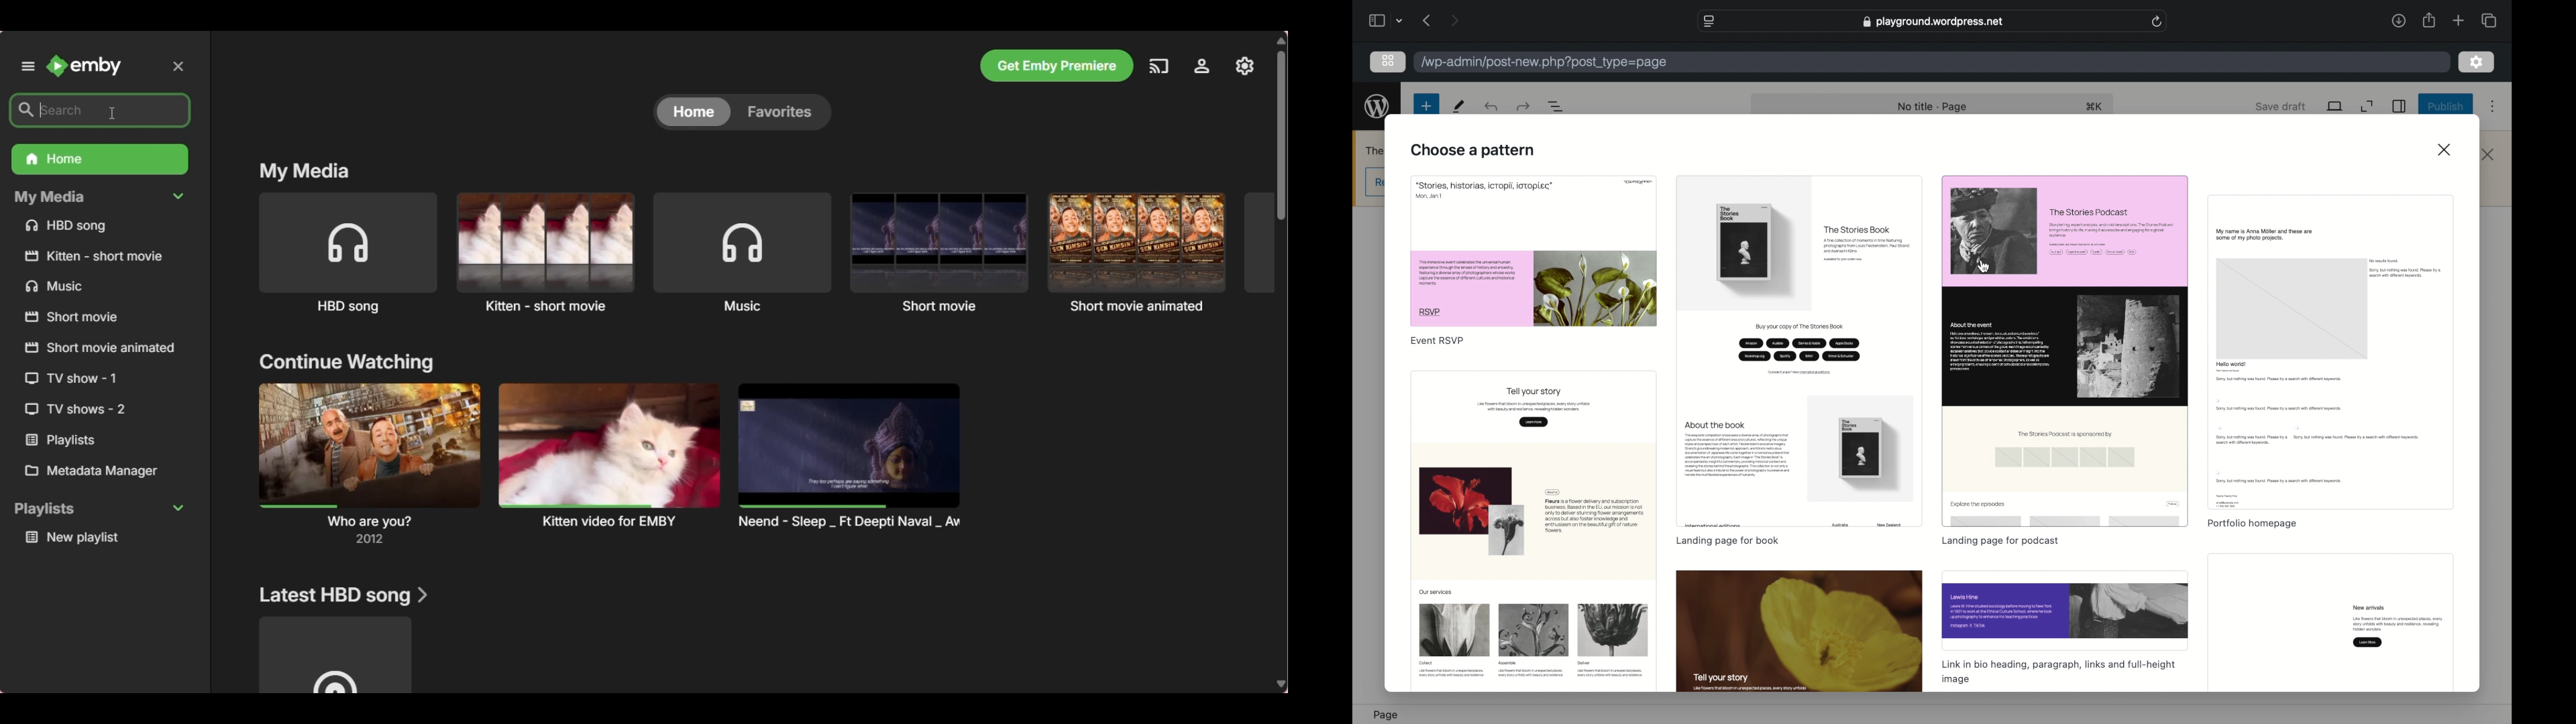 The height and width of the screenshot is (728, 2576). What do you see at coordinates (2331, 623) in the screenshot?
I see `preview` at bounding box center [2331, 623].